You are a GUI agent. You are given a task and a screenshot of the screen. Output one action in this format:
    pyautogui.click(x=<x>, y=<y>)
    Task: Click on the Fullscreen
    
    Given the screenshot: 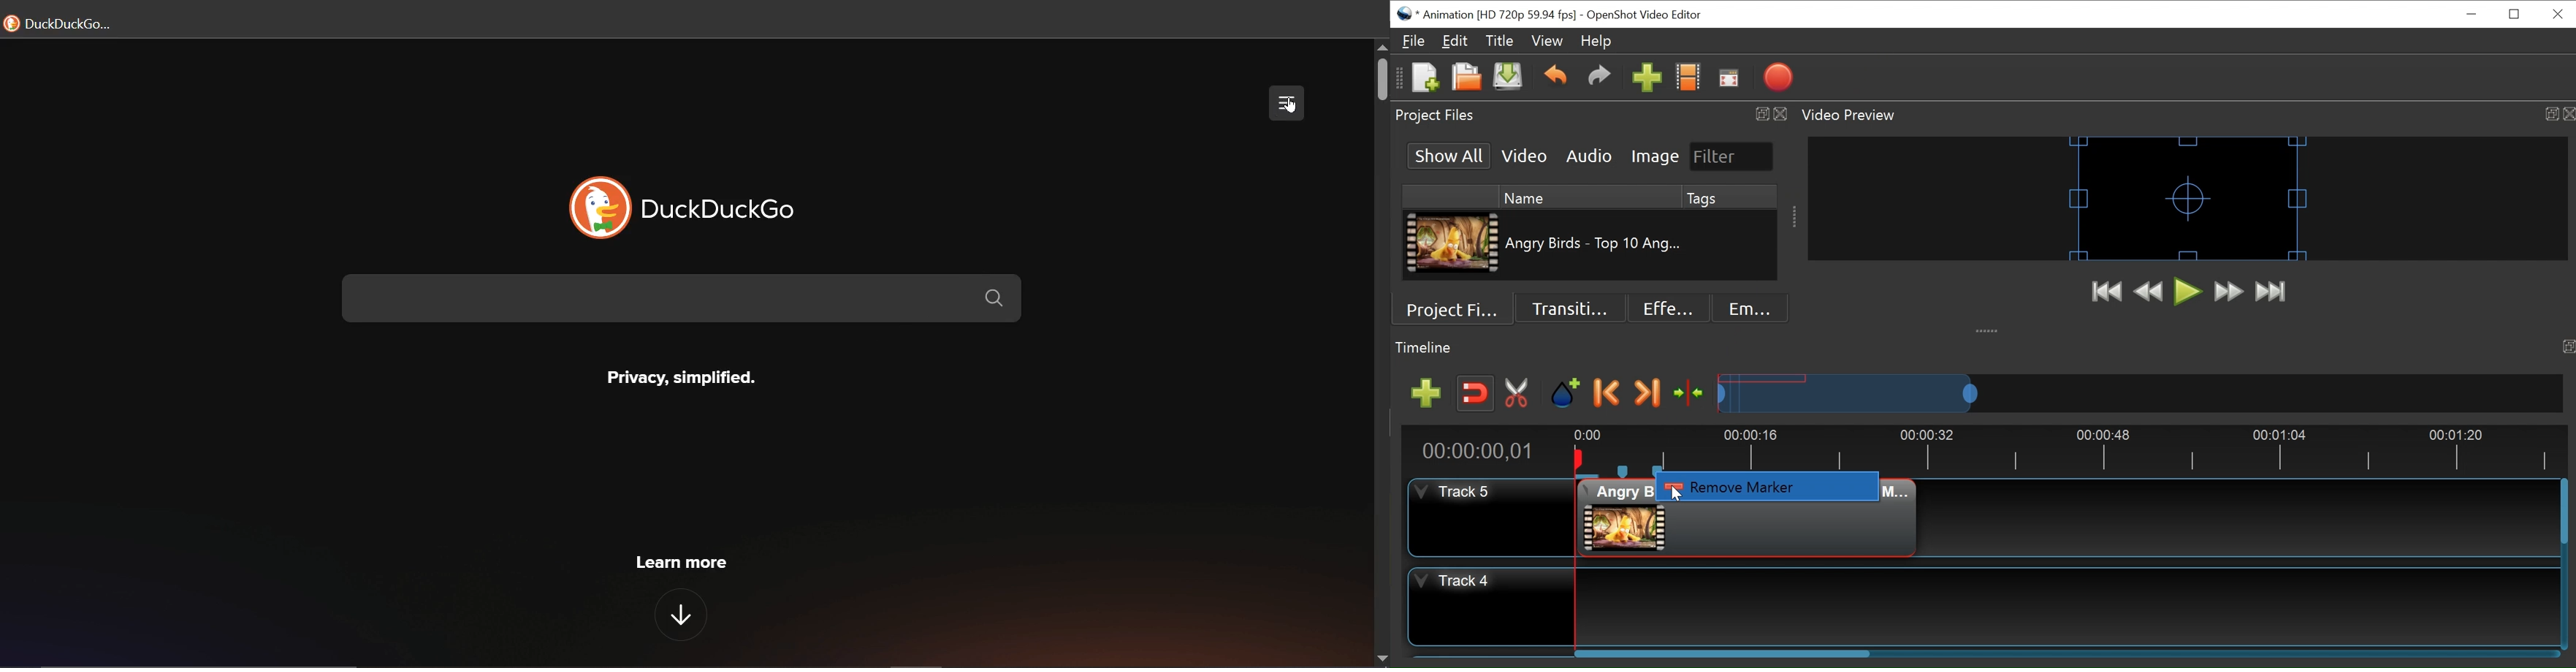 What is the action you would take?
    pyautogui.click(x=1729, y=80)
    